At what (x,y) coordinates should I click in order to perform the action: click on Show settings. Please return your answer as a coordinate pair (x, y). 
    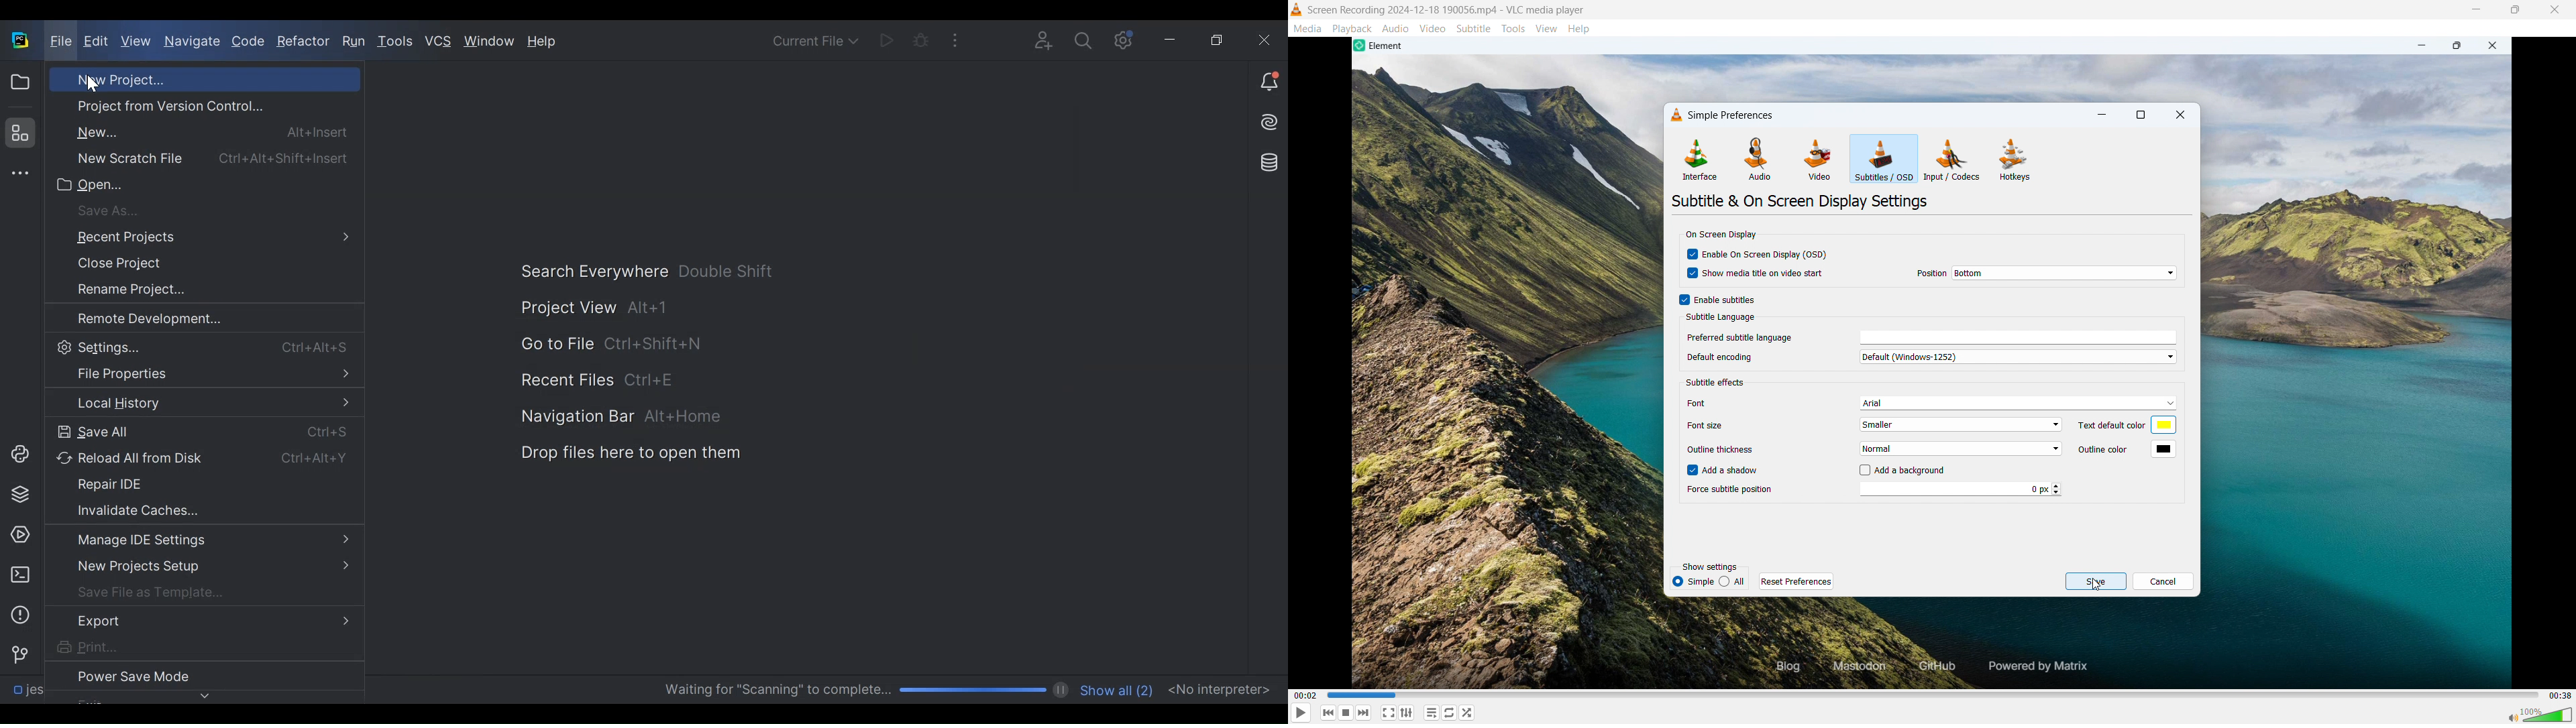
    Looking at the image, I should click on (1709, 566).